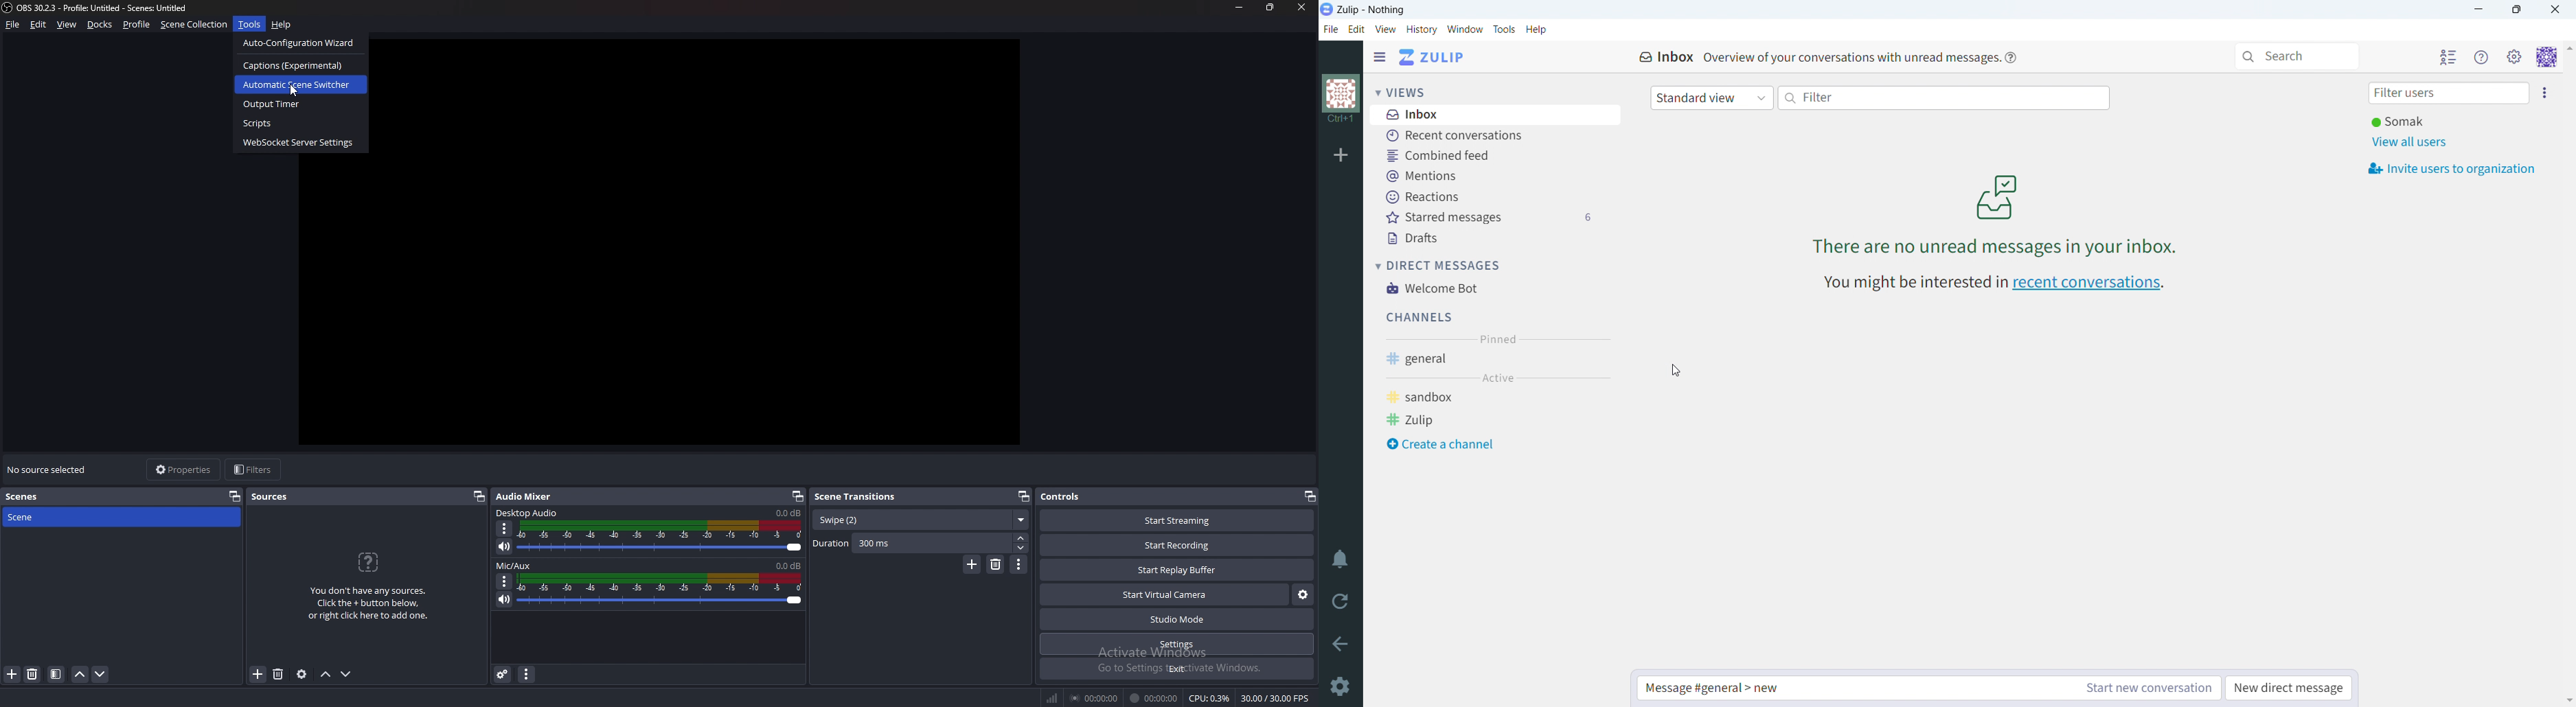 Image resolution: width=2576 pixels, height=728 pixels. I want to click on You might be interested in, so click(1913, 283).